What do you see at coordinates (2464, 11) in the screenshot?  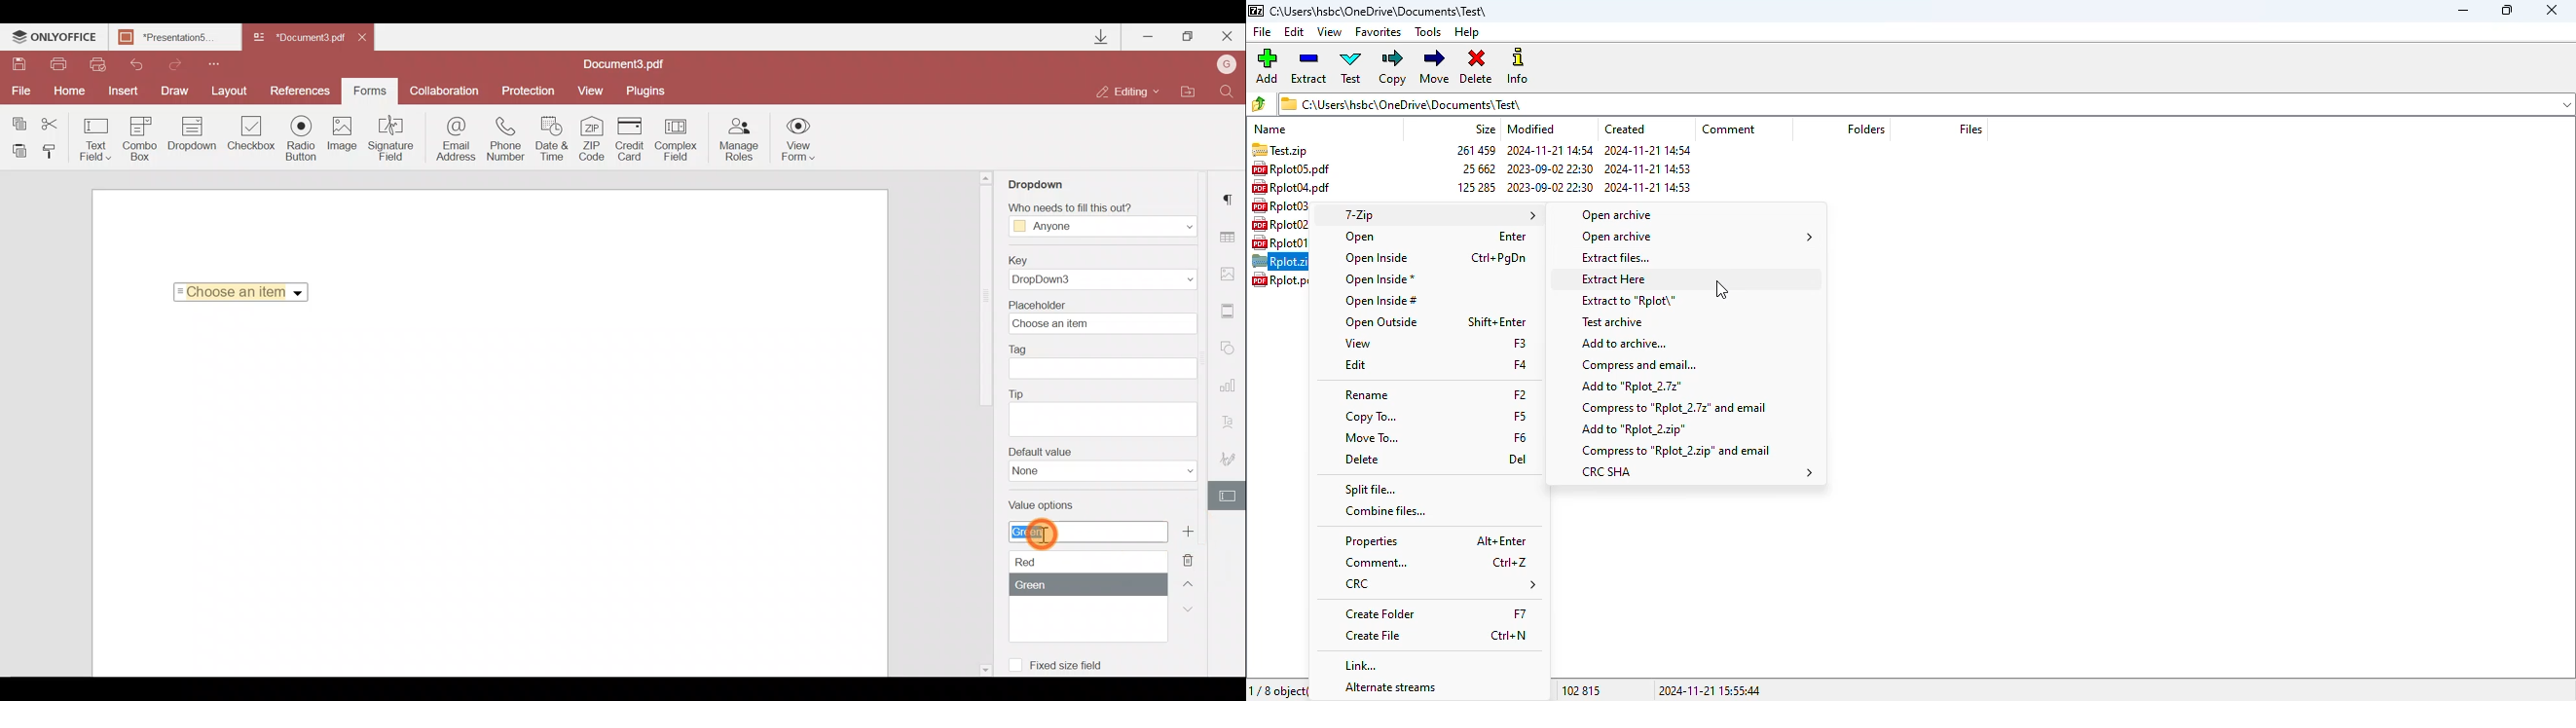 I see `minimize` at bounding box center [2464, 11].